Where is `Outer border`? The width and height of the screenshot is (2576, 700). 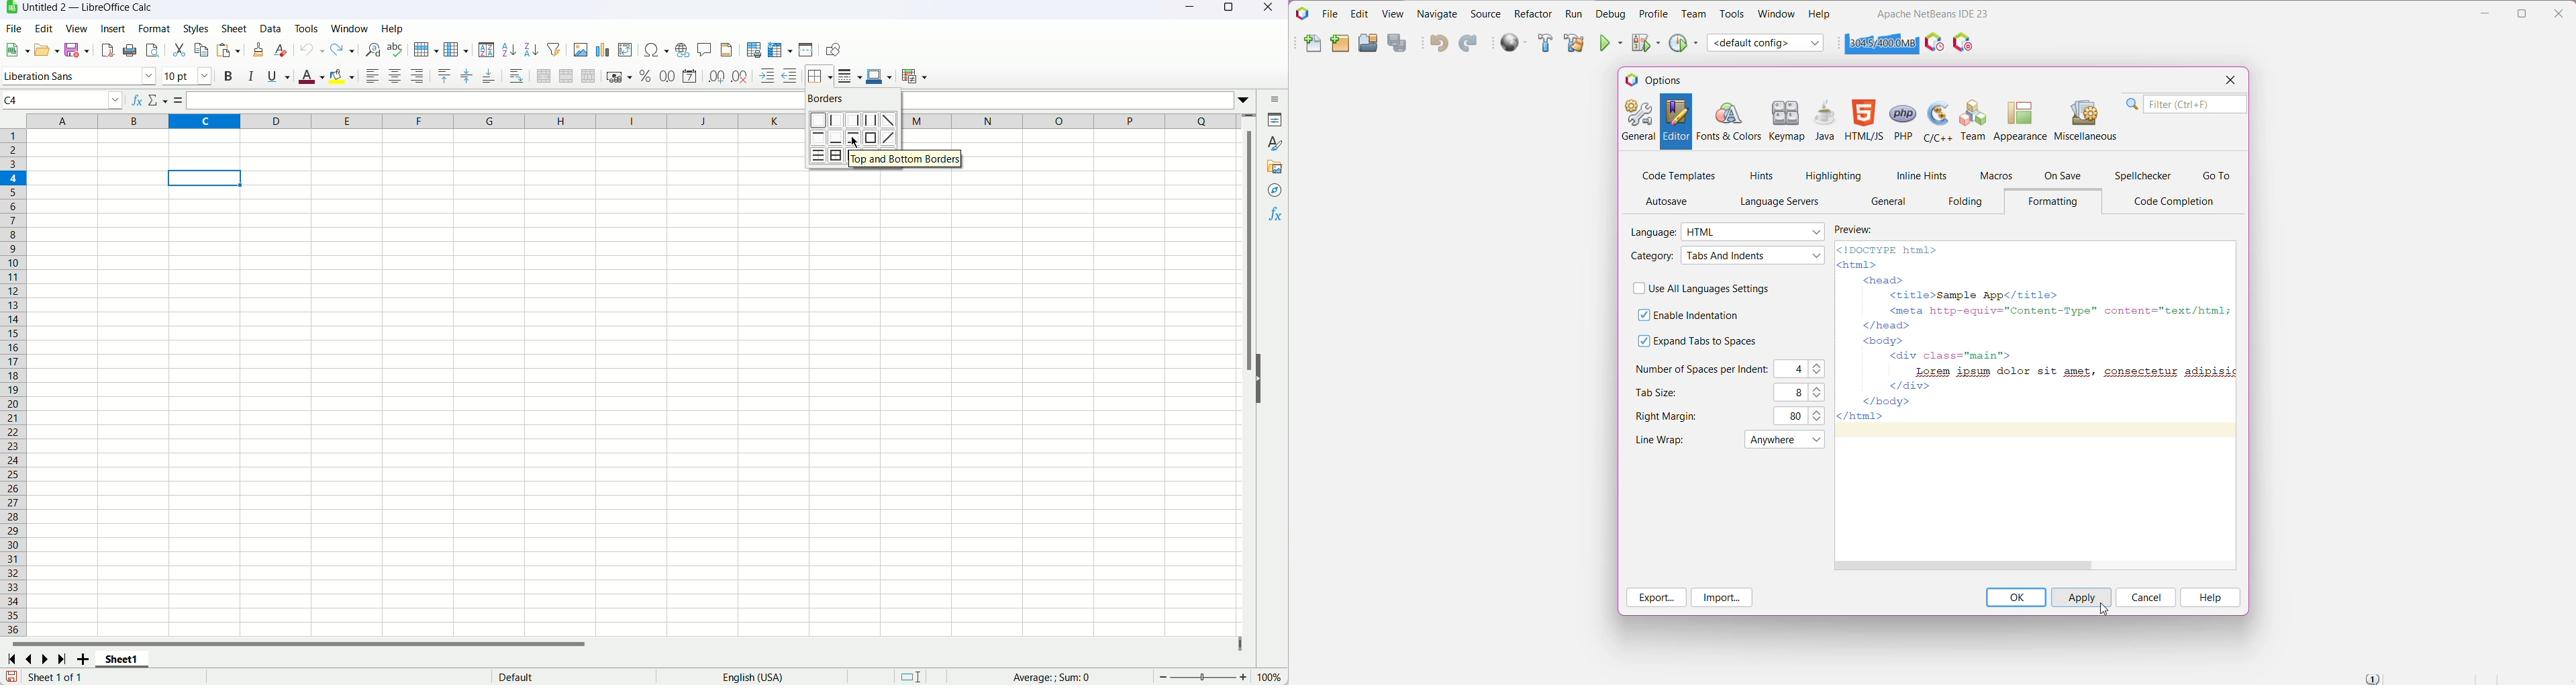 Outer border is located at coordinates (871, 137).